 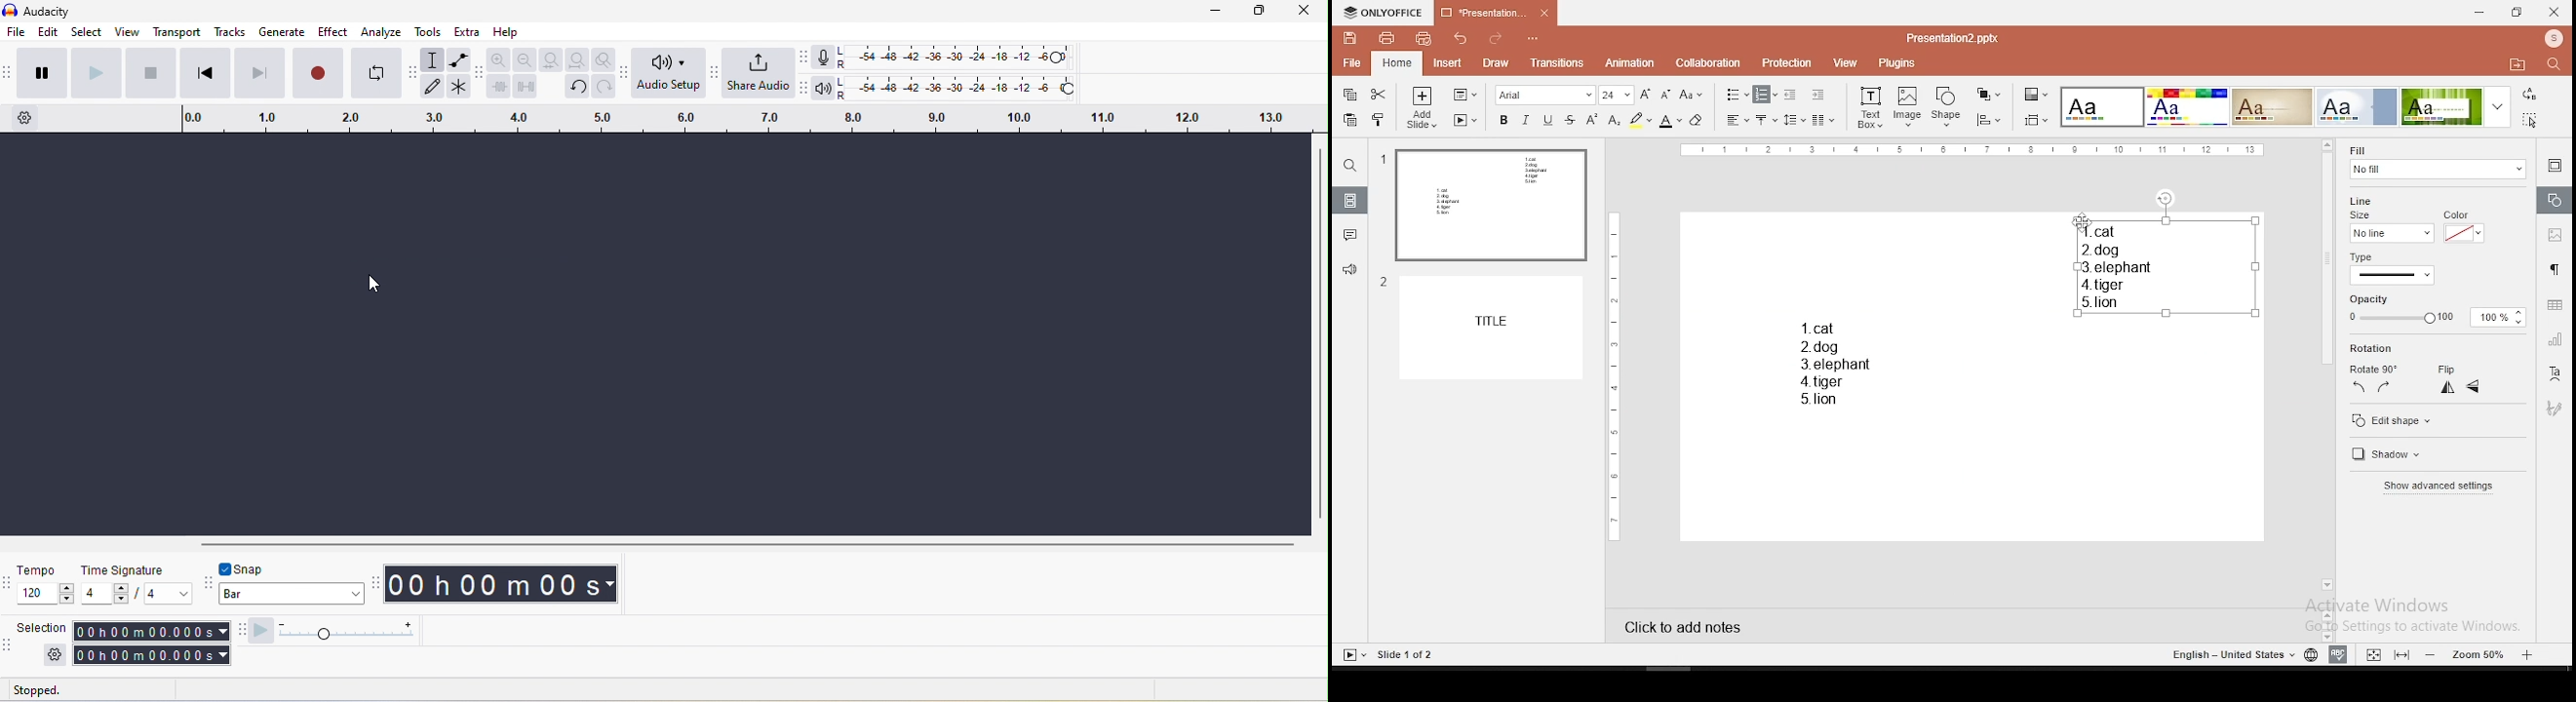 What do you see at coordinates (260, 74) in the screenshot?
I see `skip to end` at bounding box center [260, 74].